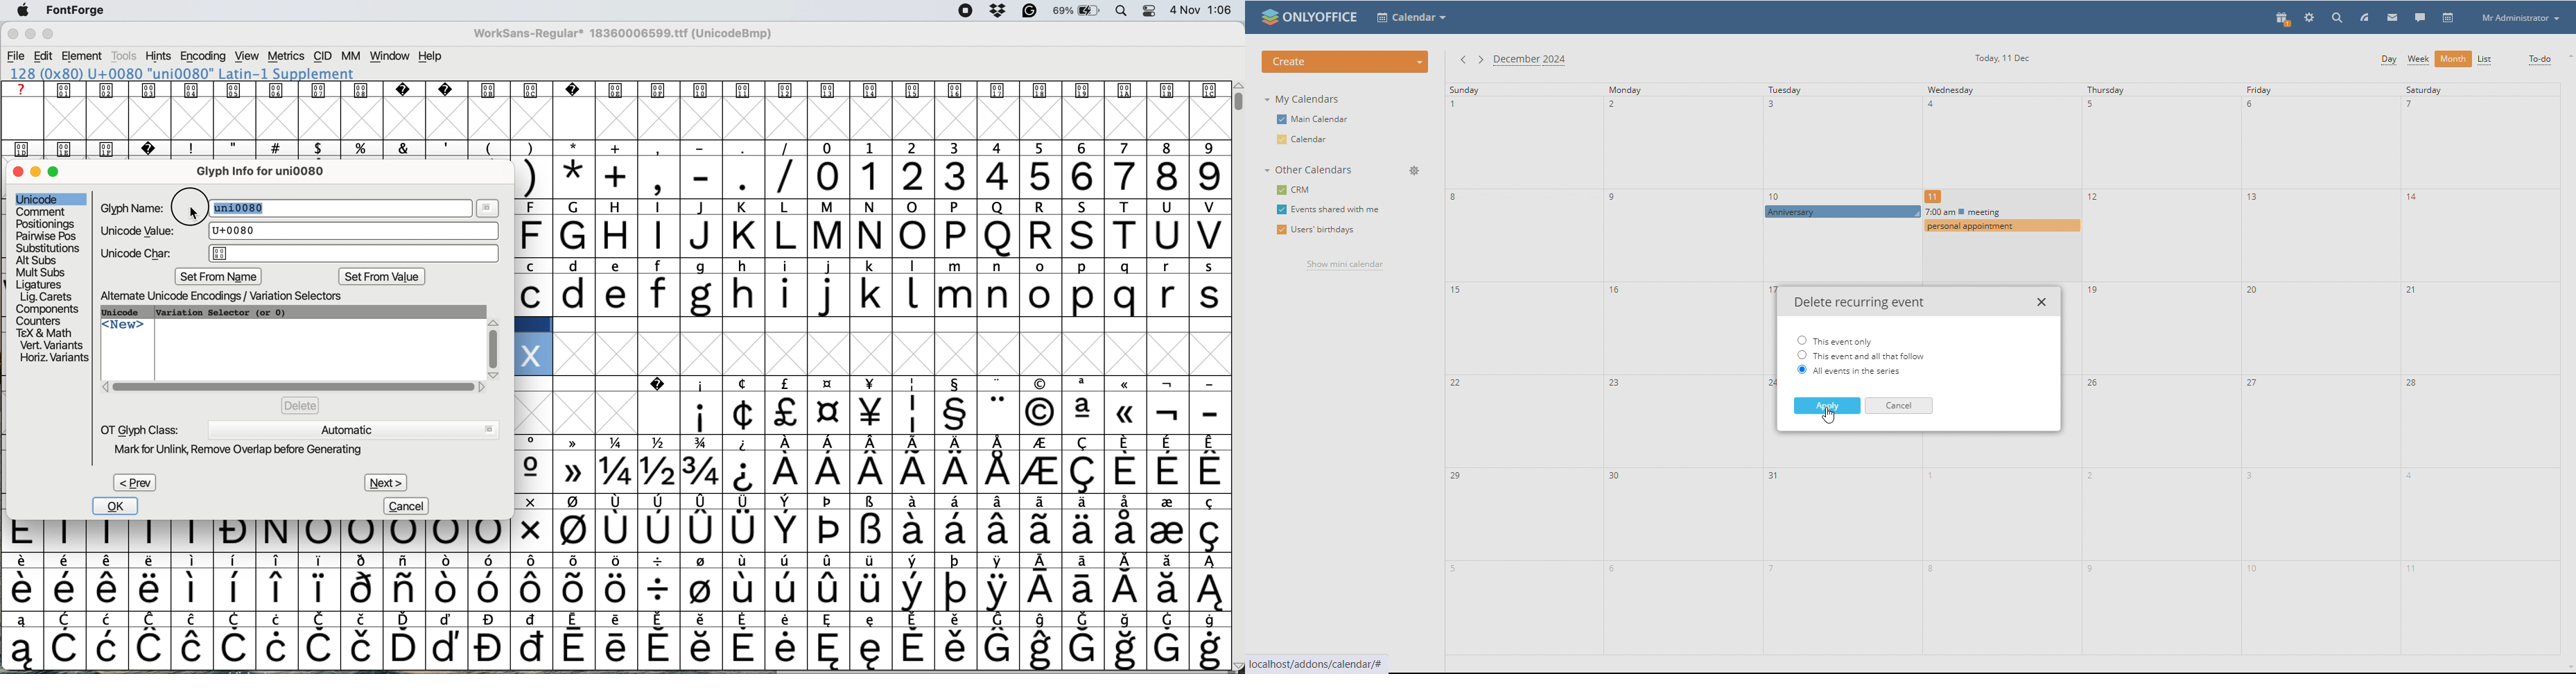 The height and width of the screenshot is (700, 2576). What do you see at coordinates (871, 444) in the screenshot?
I see `special characters` at bounding box center [871, 444].